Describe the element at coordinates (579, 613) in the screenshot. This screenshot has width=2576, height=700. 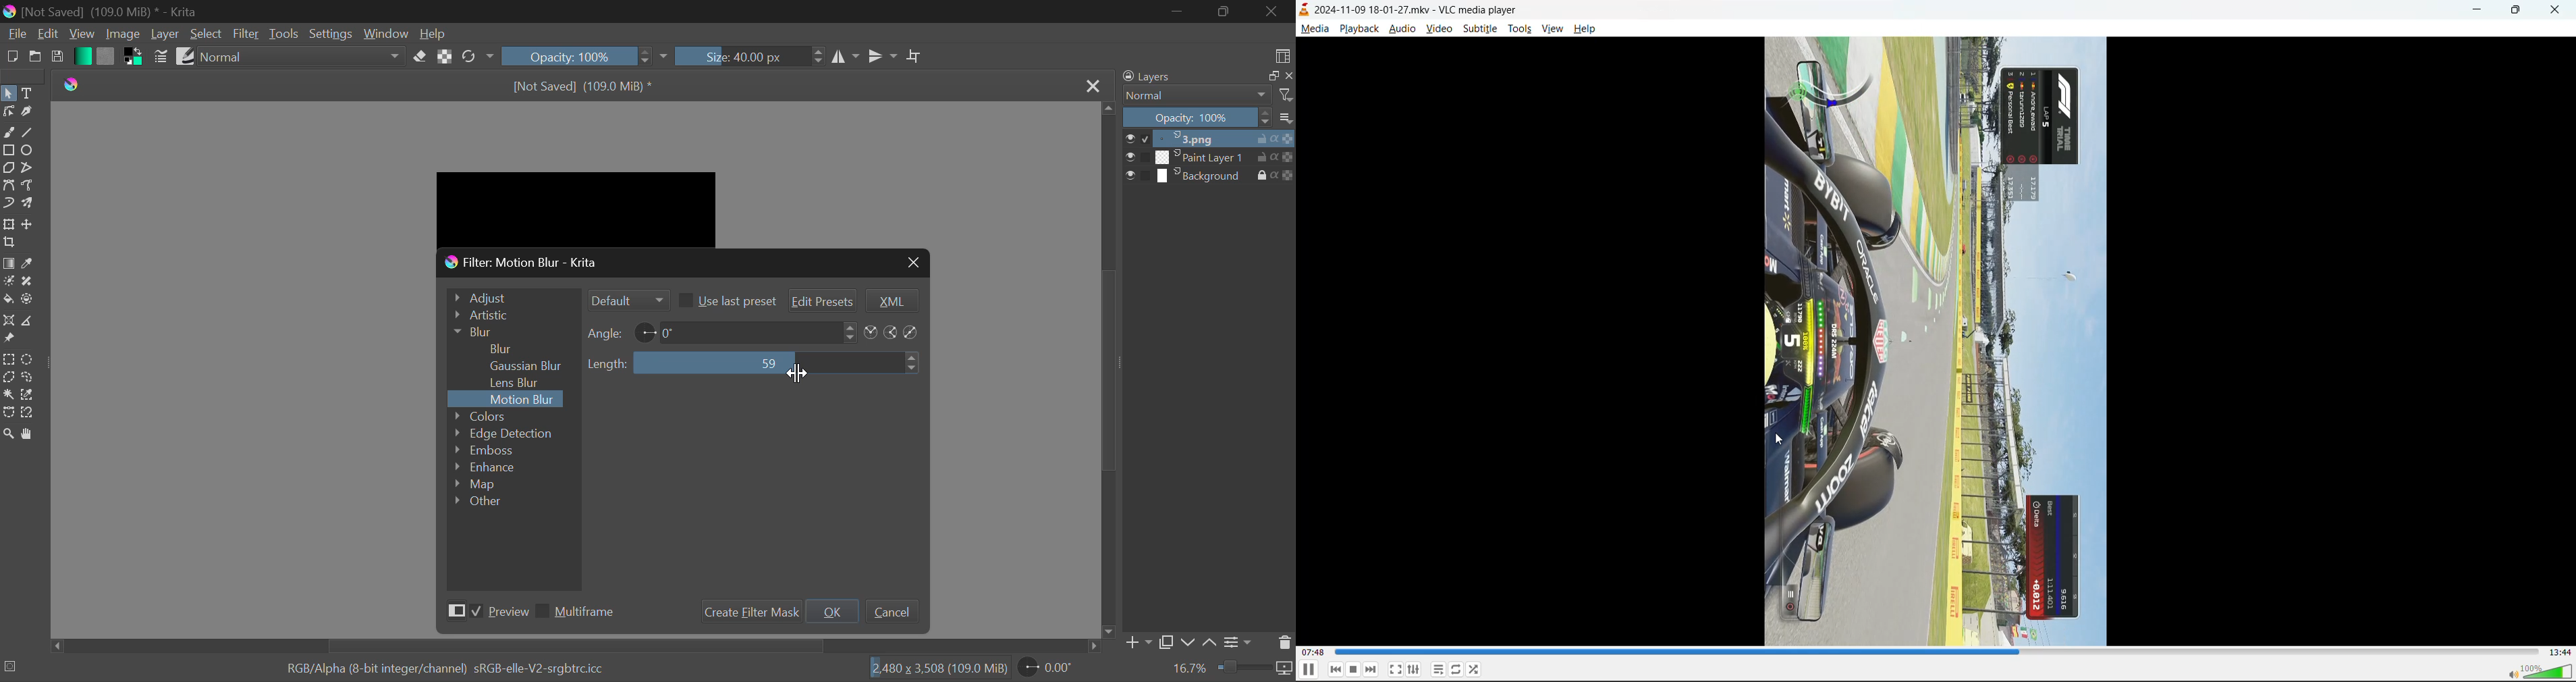
I see `Multiframe` at that location.